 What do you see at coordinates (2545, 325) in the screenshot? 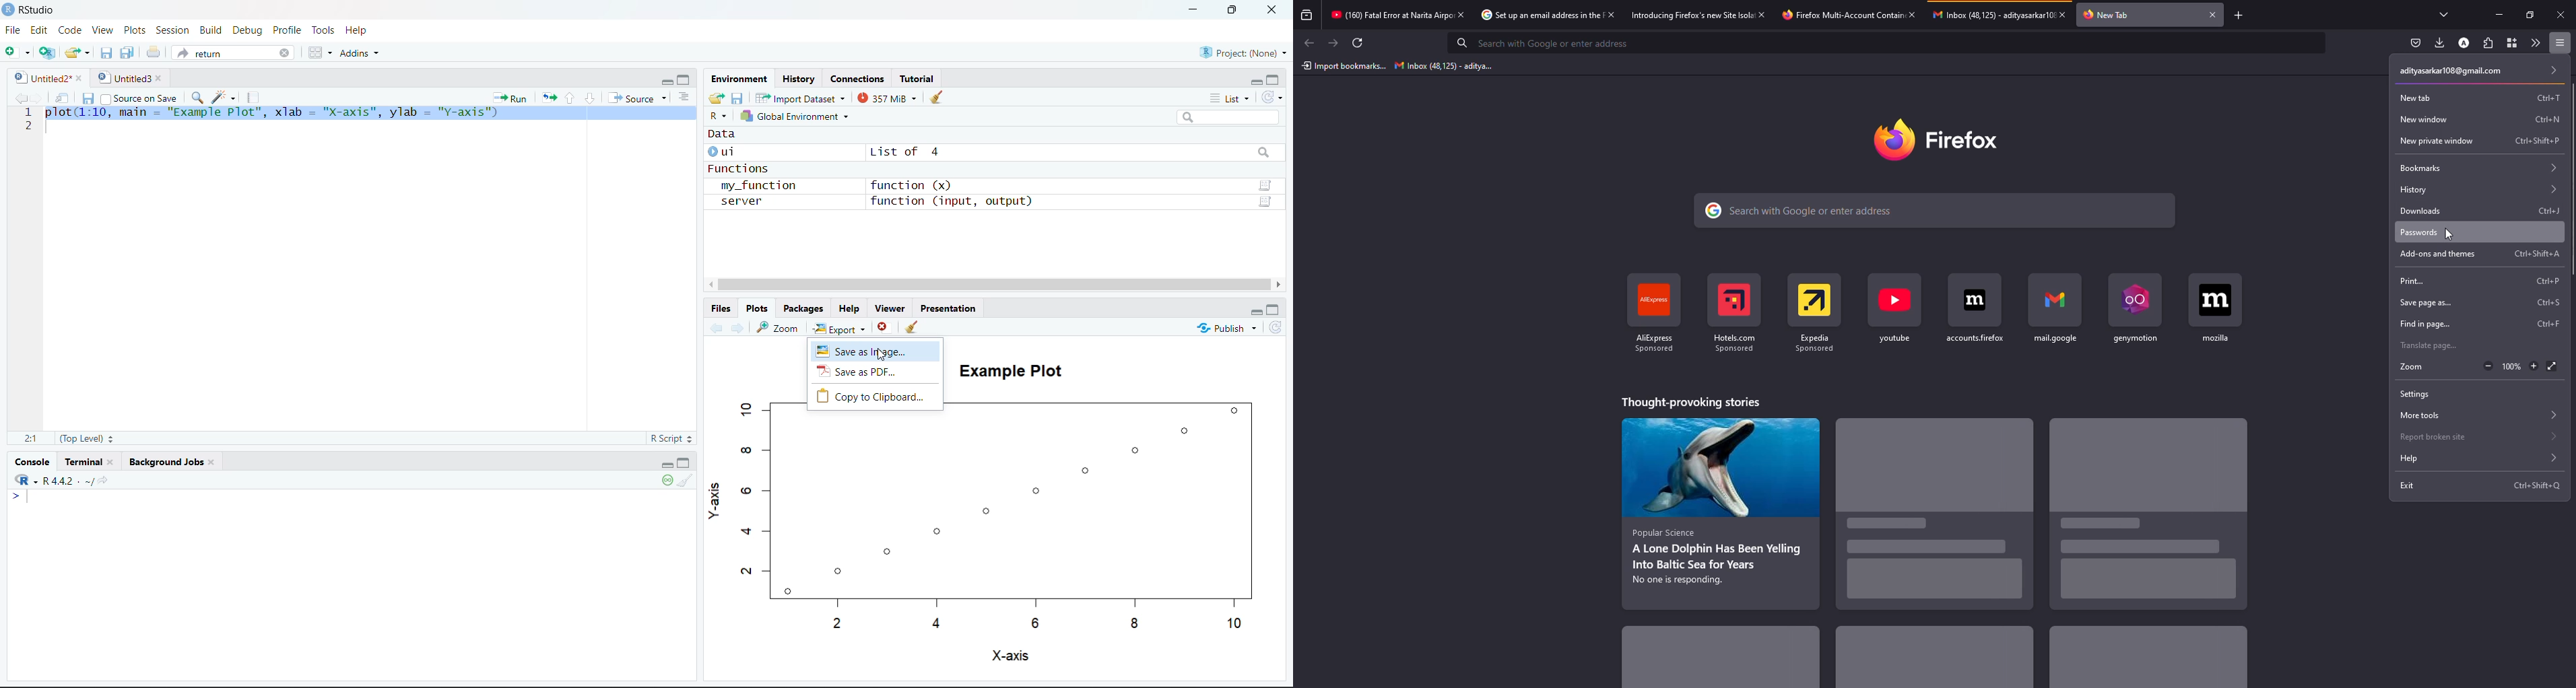
I see `shortcut` at bounding box center [2545, 325].